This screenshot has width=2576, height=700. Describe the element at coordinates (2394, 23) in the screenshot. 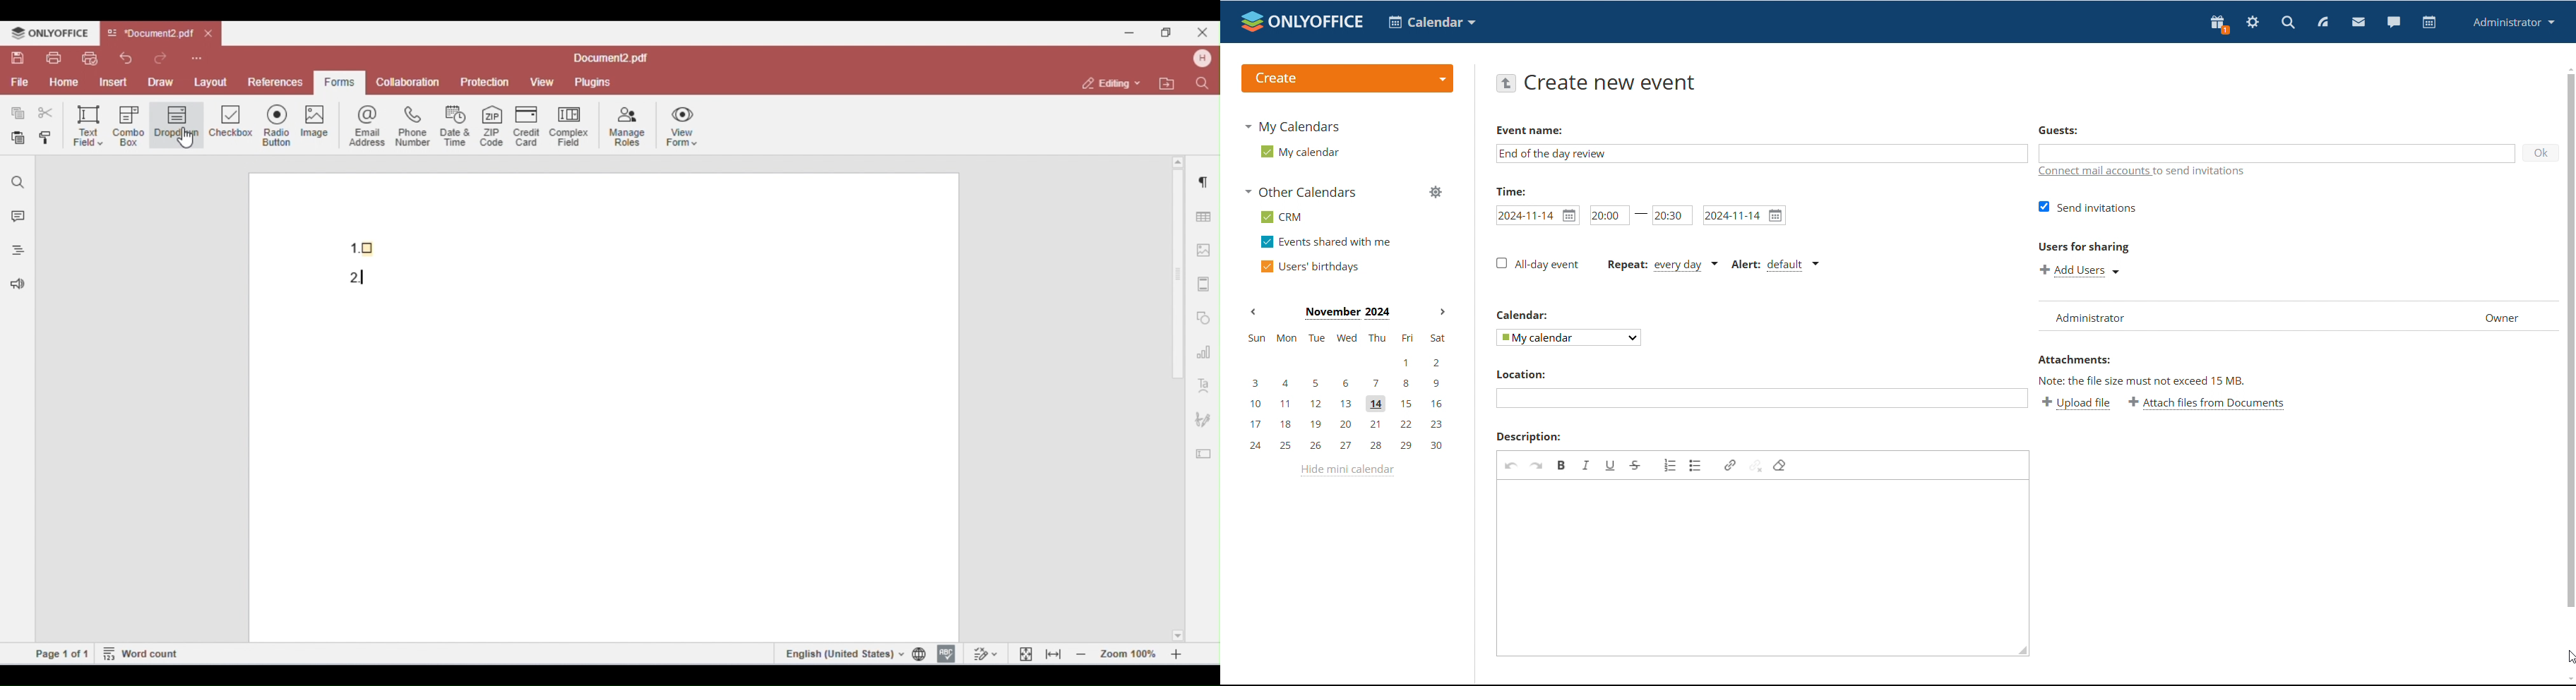

I see `chat` at that location.